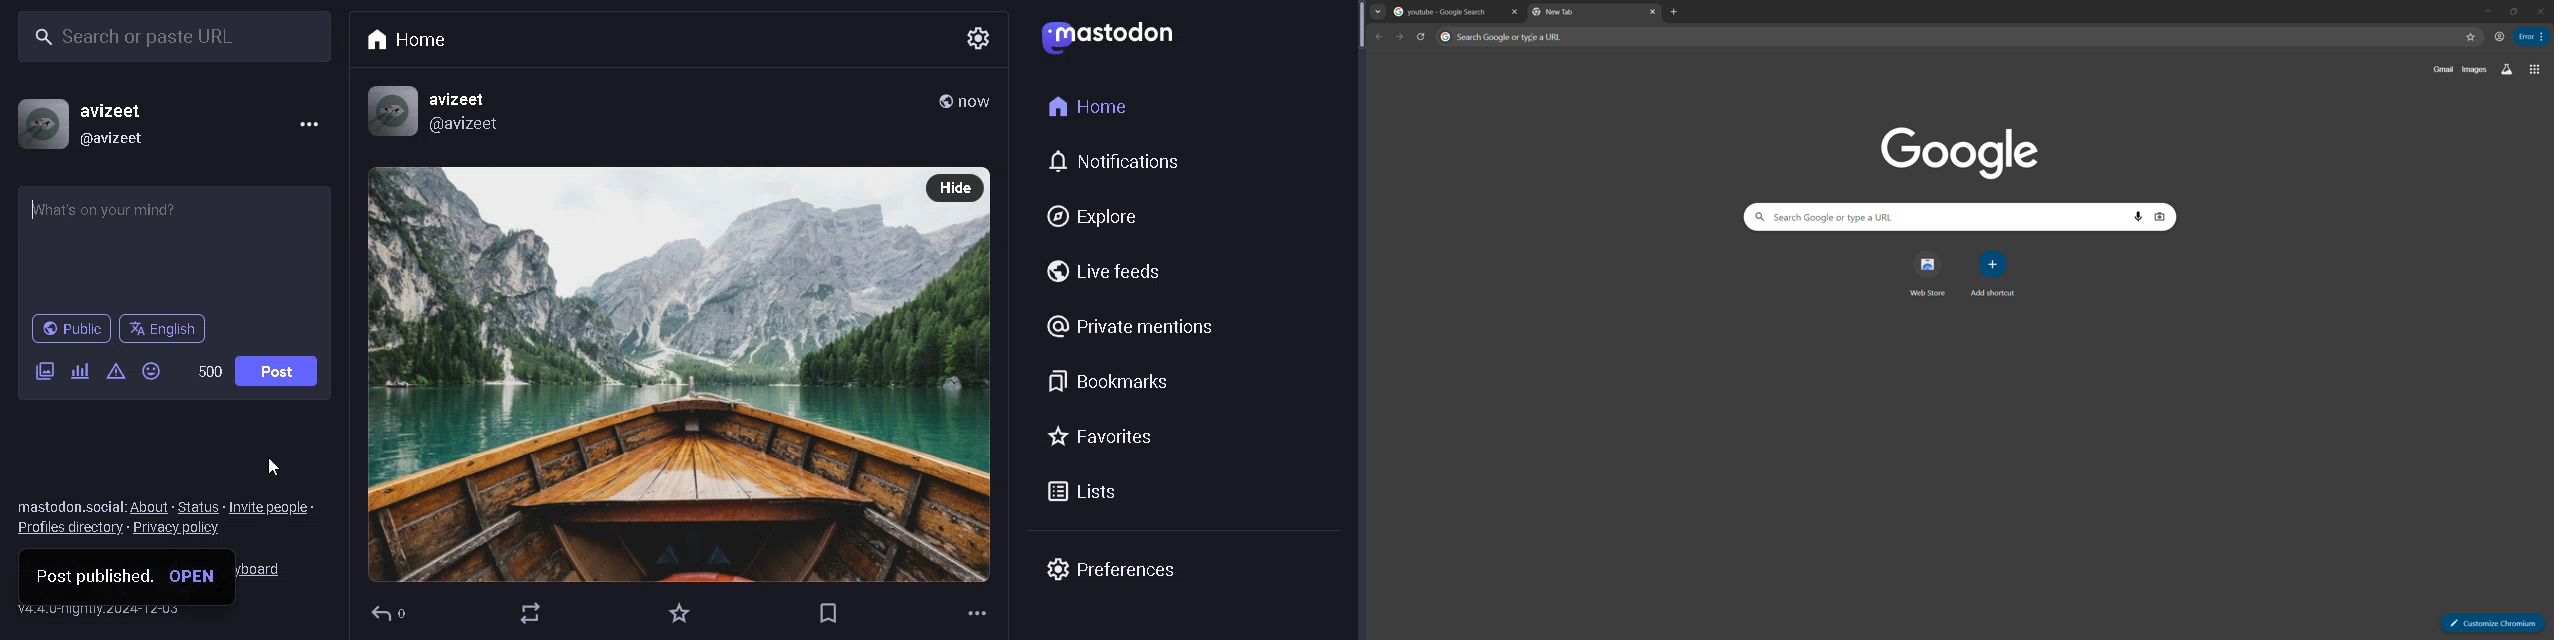 The image size is (2576, 644). I want to click on profile picture, so click(36, 124).